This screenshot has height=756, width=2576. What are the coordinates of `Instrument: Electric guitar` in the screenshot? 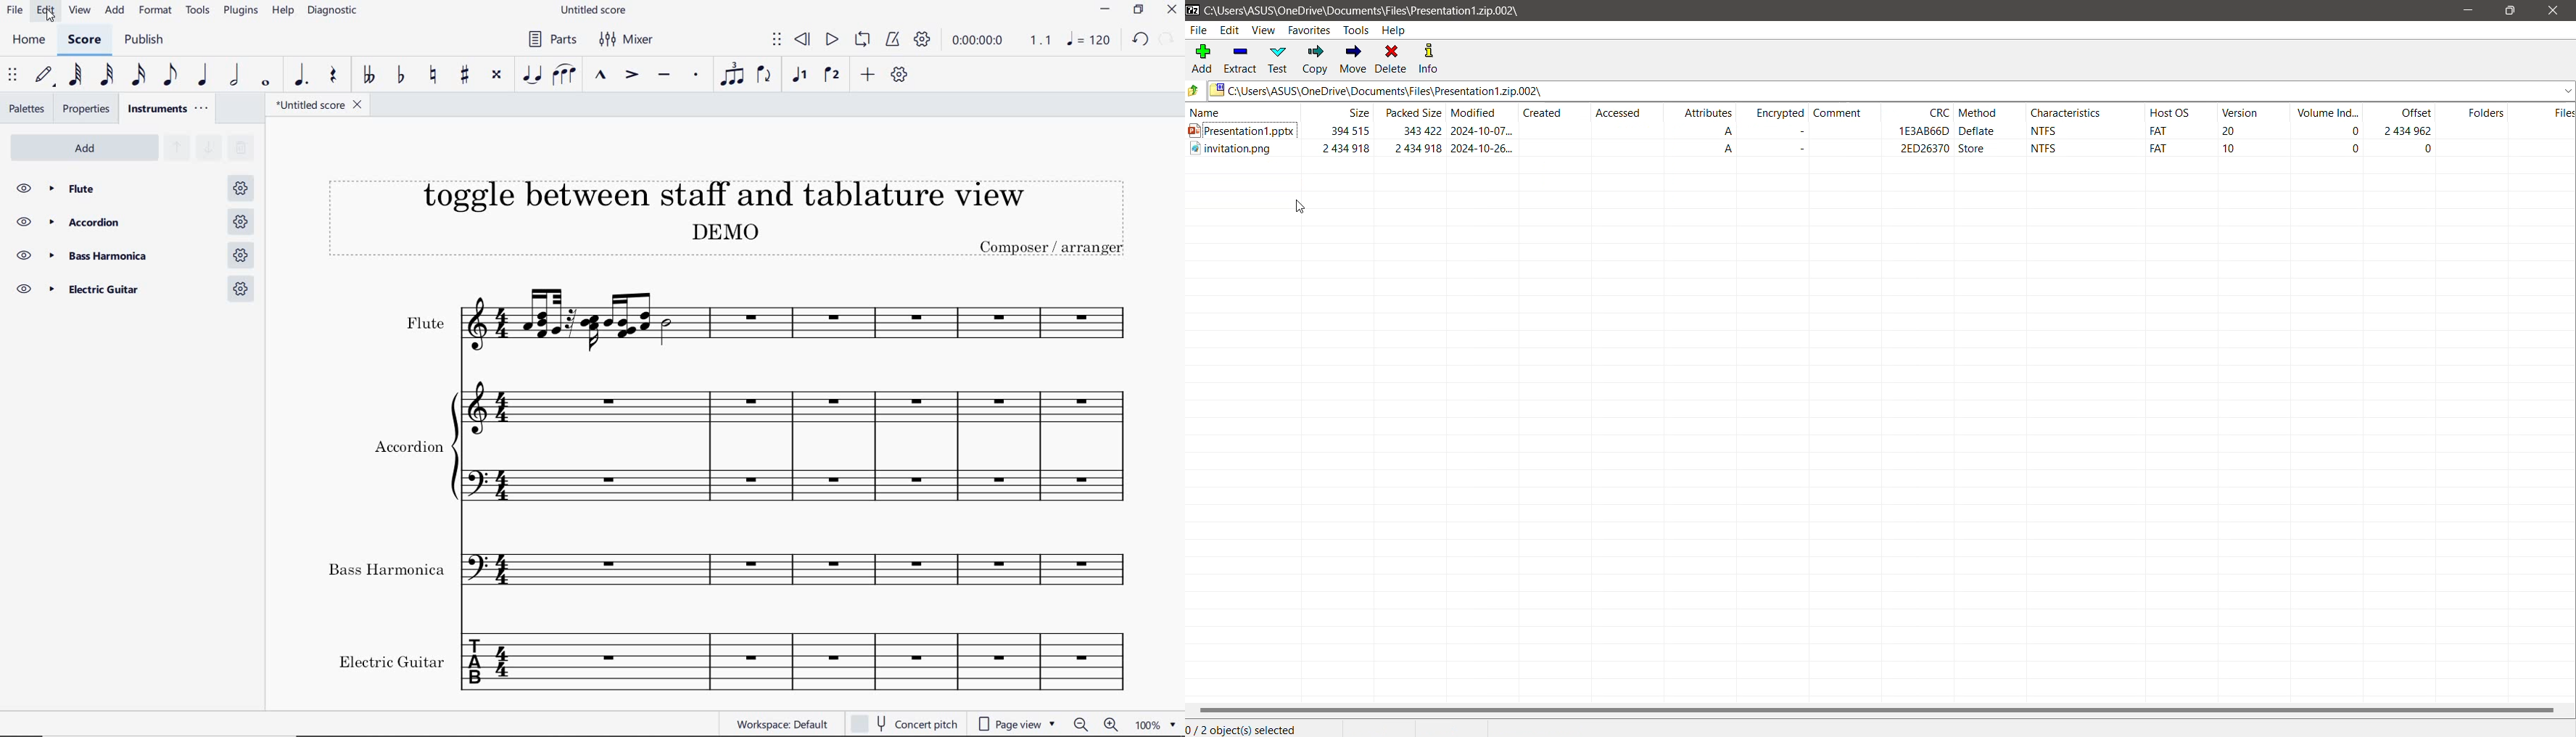 It's located at (734, 660).